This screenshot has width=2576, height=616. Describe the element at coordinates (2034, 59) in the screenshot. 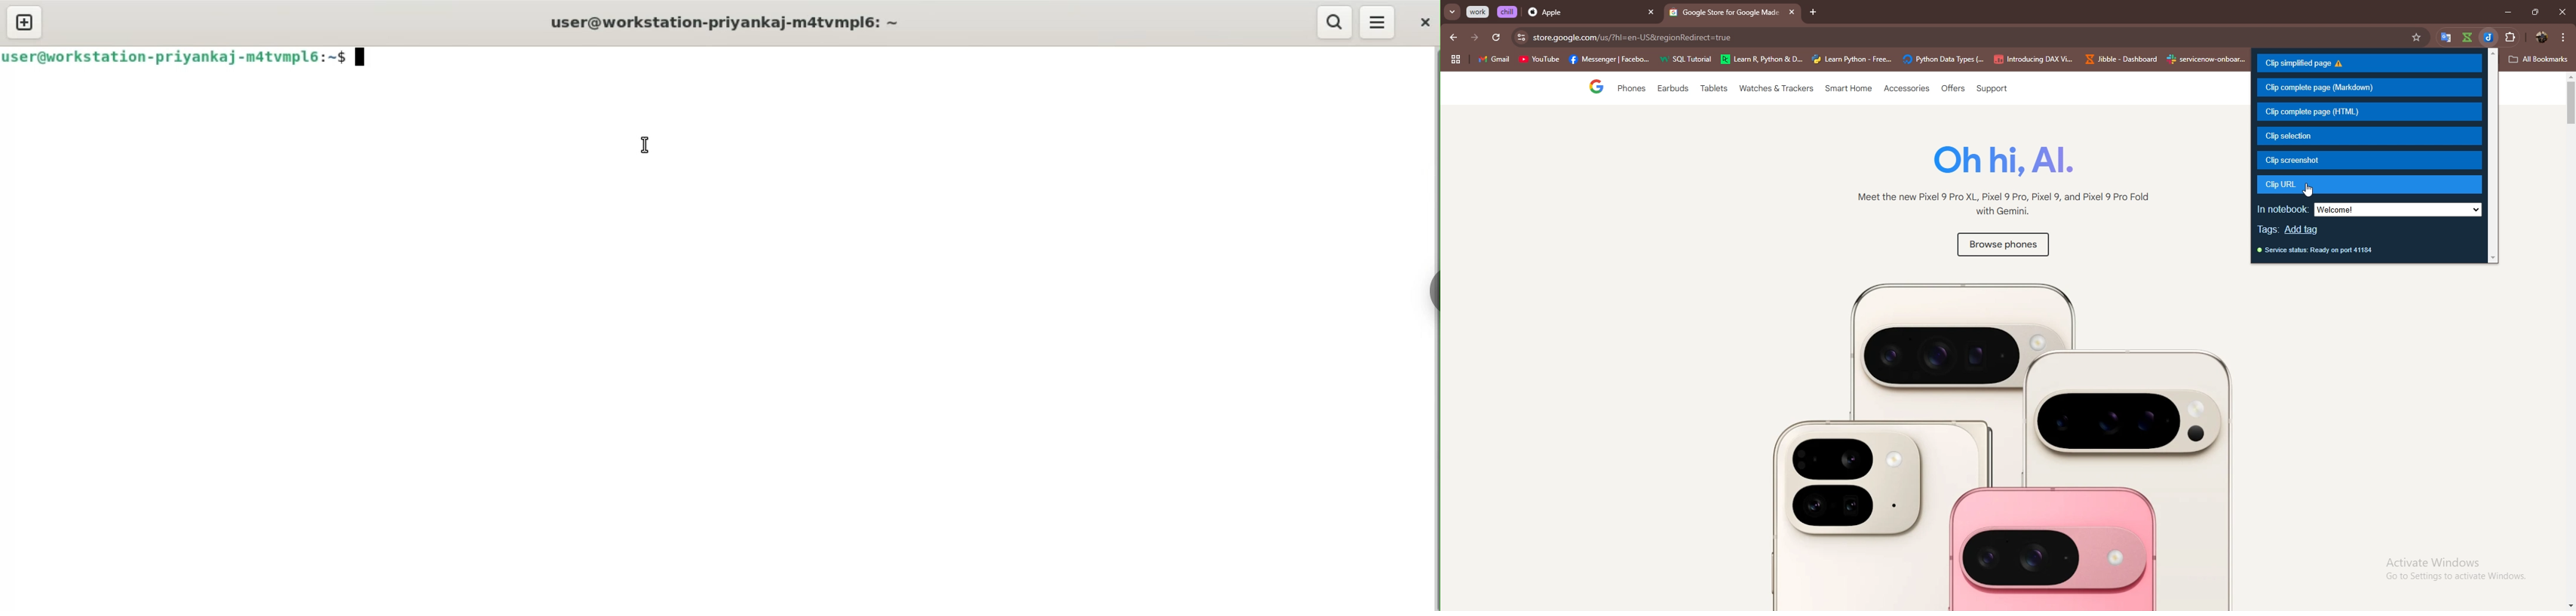

I see `Introducing DAX Vi..` at that location.